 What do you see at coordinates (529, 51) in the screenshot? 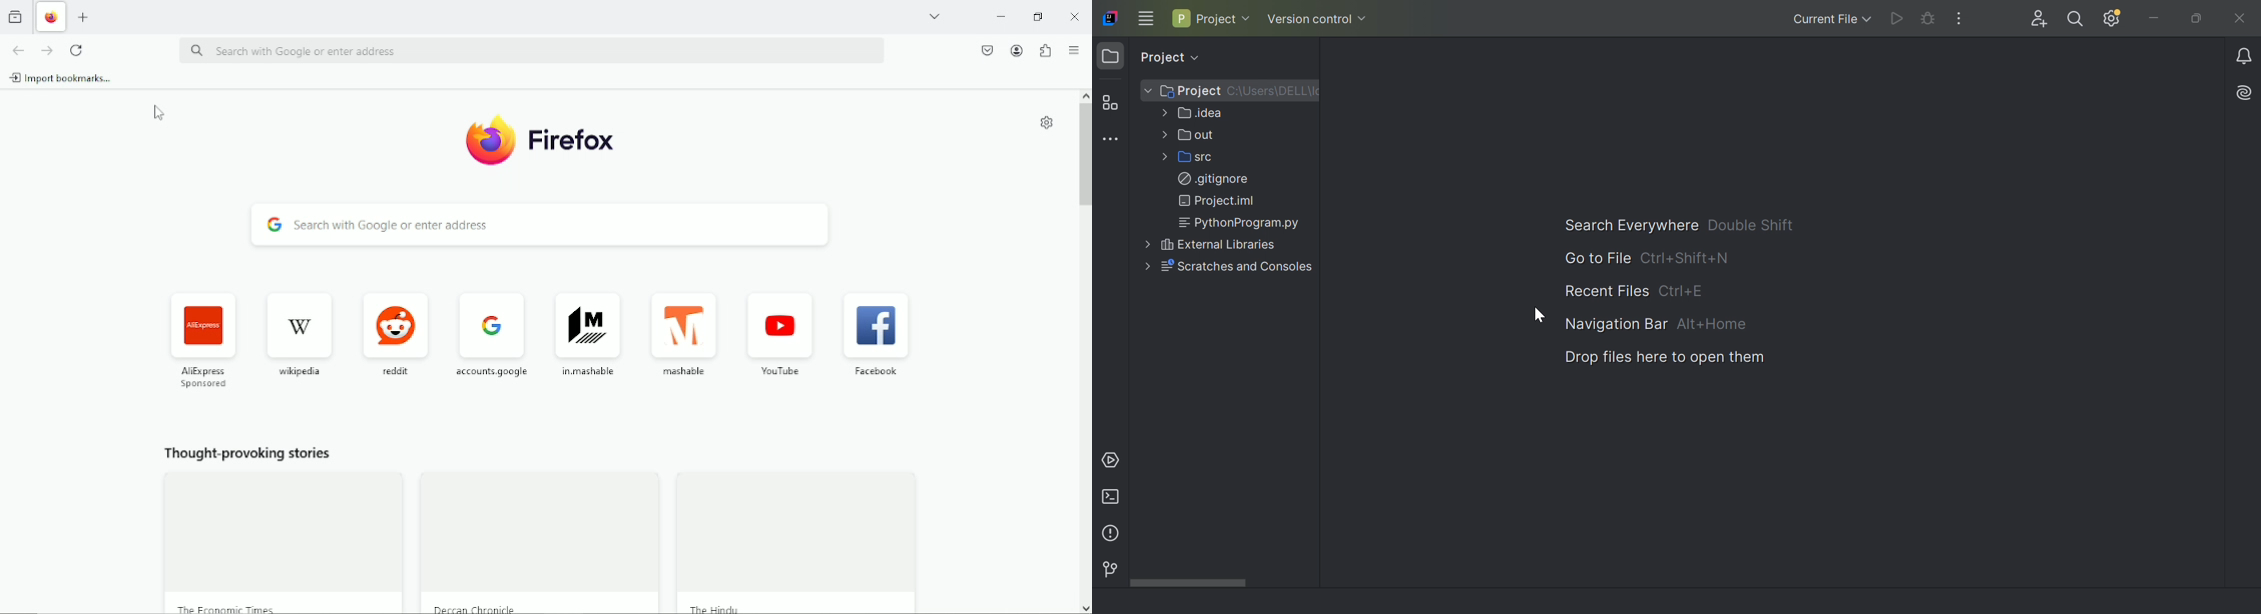
I see `Search bar` at bounding box center [529, 51].